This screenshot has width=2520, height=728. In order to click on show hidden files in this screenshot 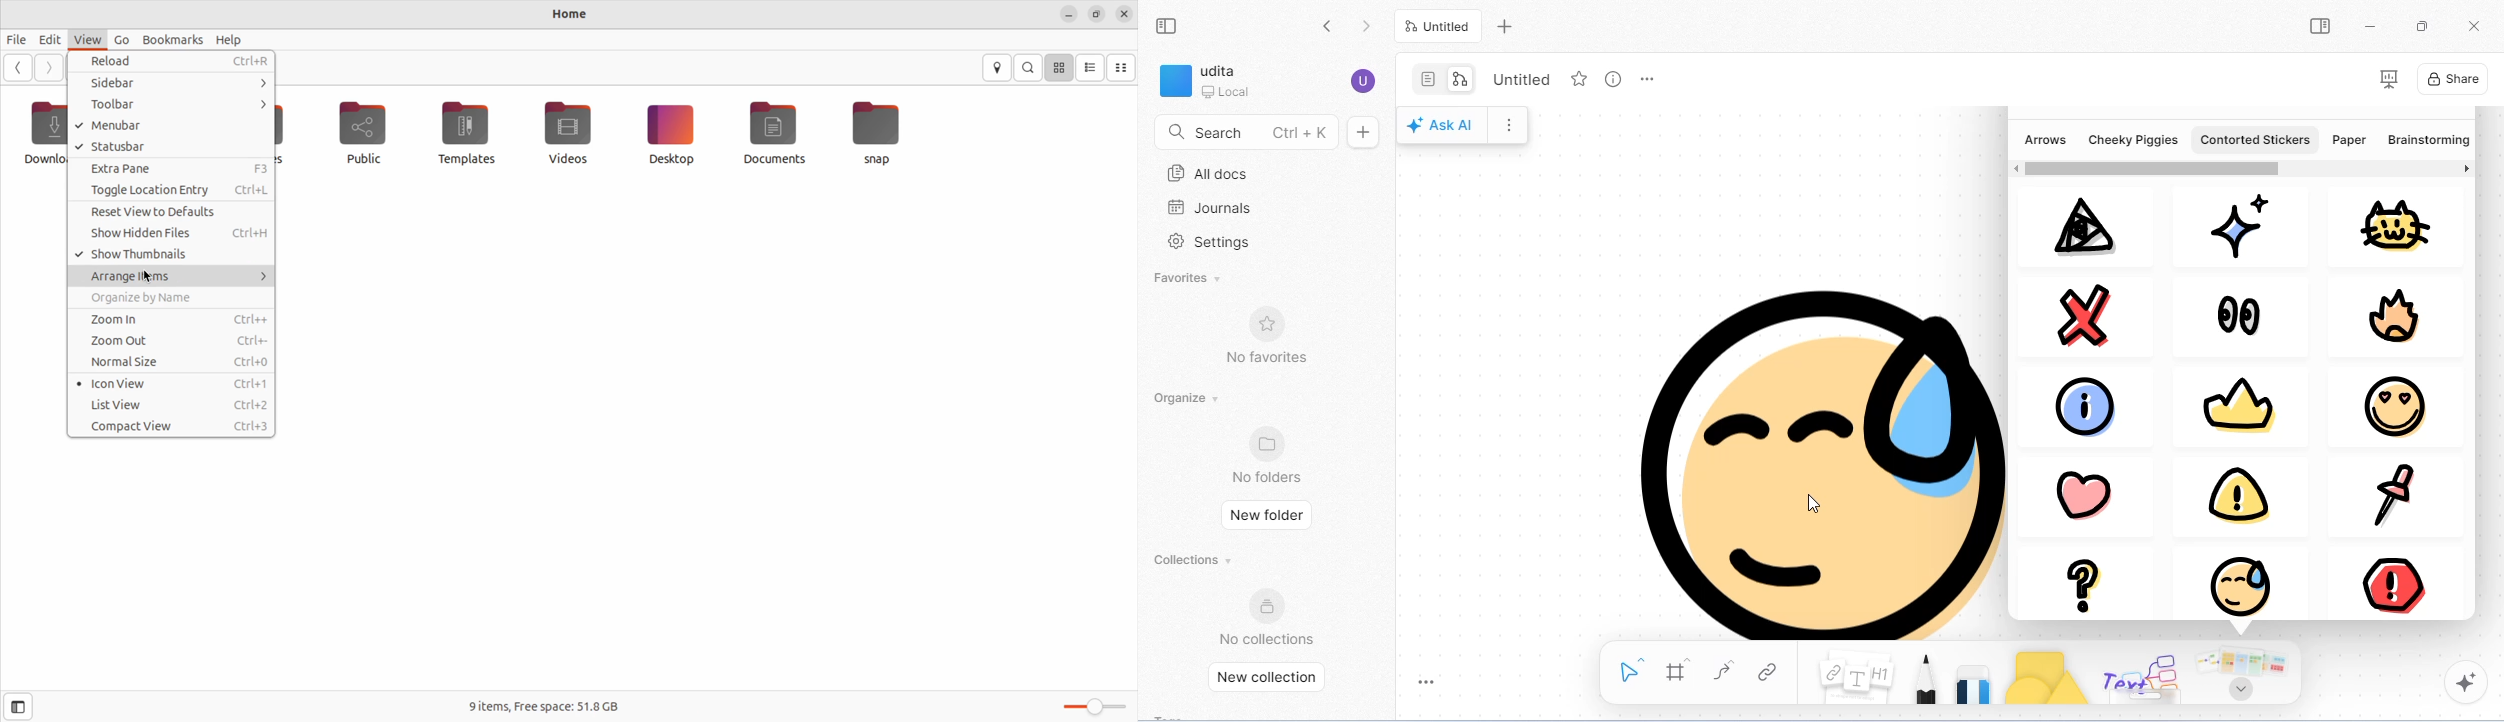, I will do `click(172, 233)`.